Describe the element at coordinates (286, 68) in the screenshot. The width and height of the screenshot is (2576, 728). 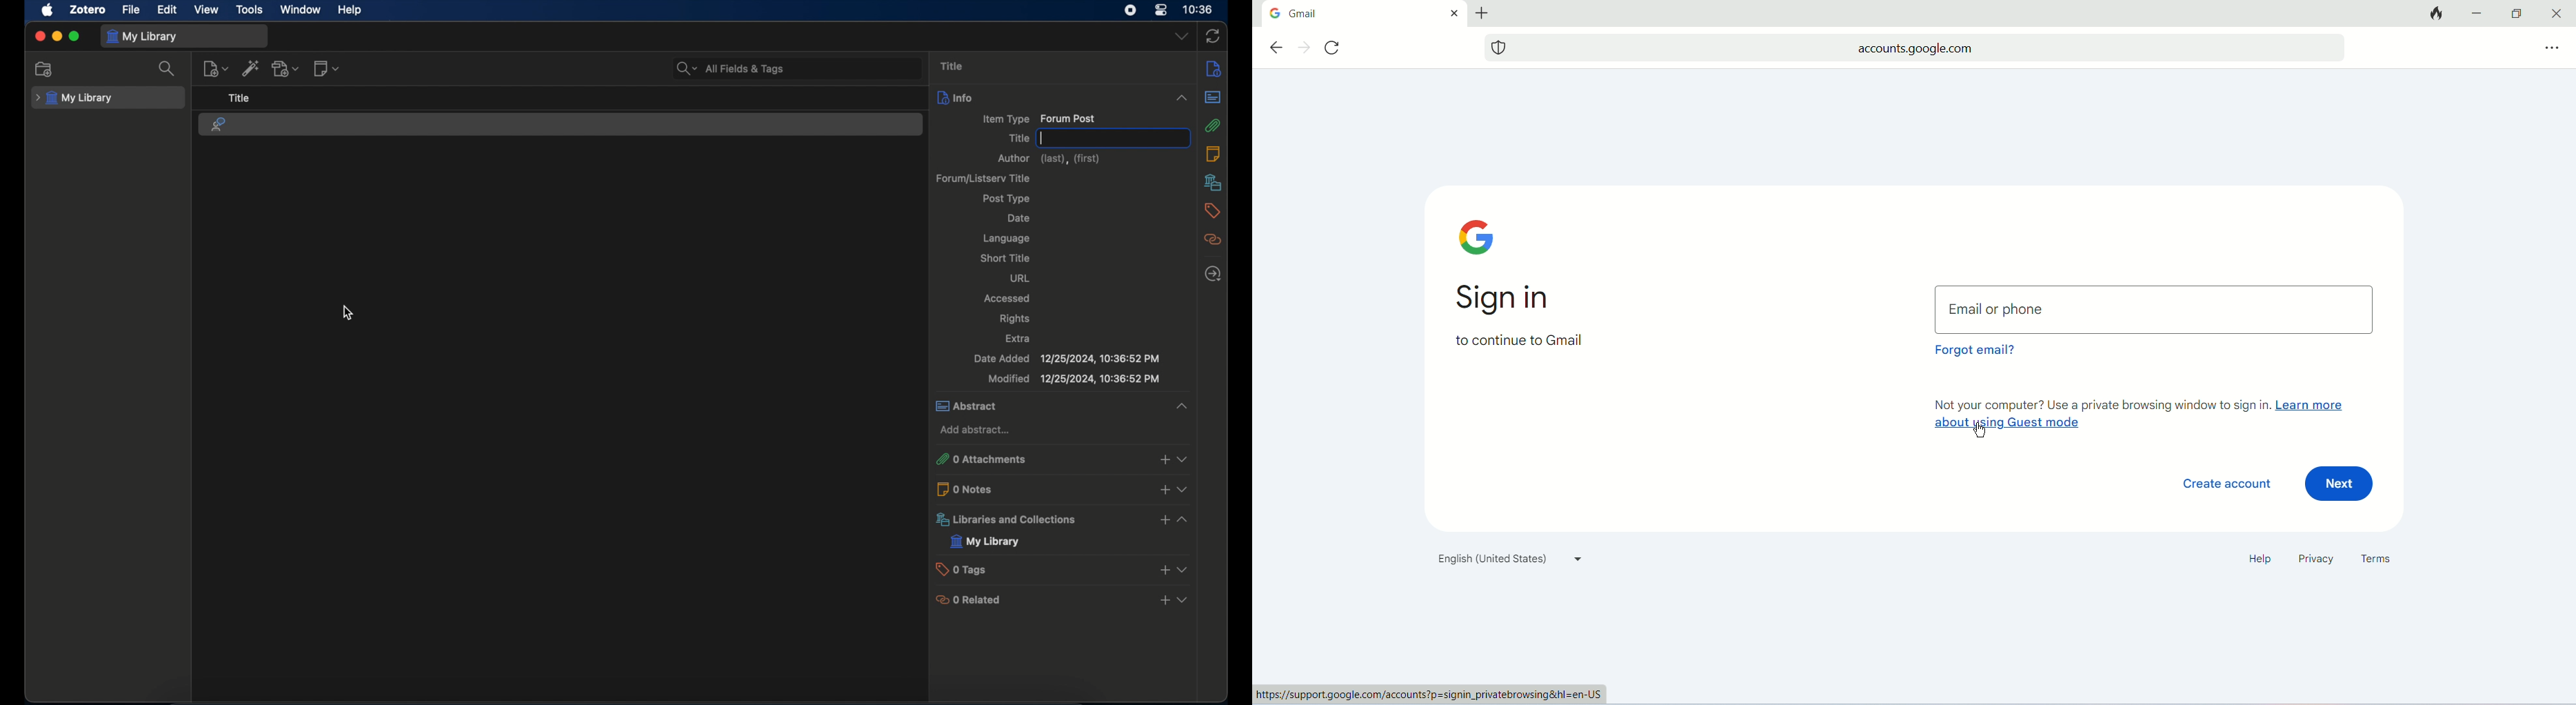
I see `add attachment` at that location.